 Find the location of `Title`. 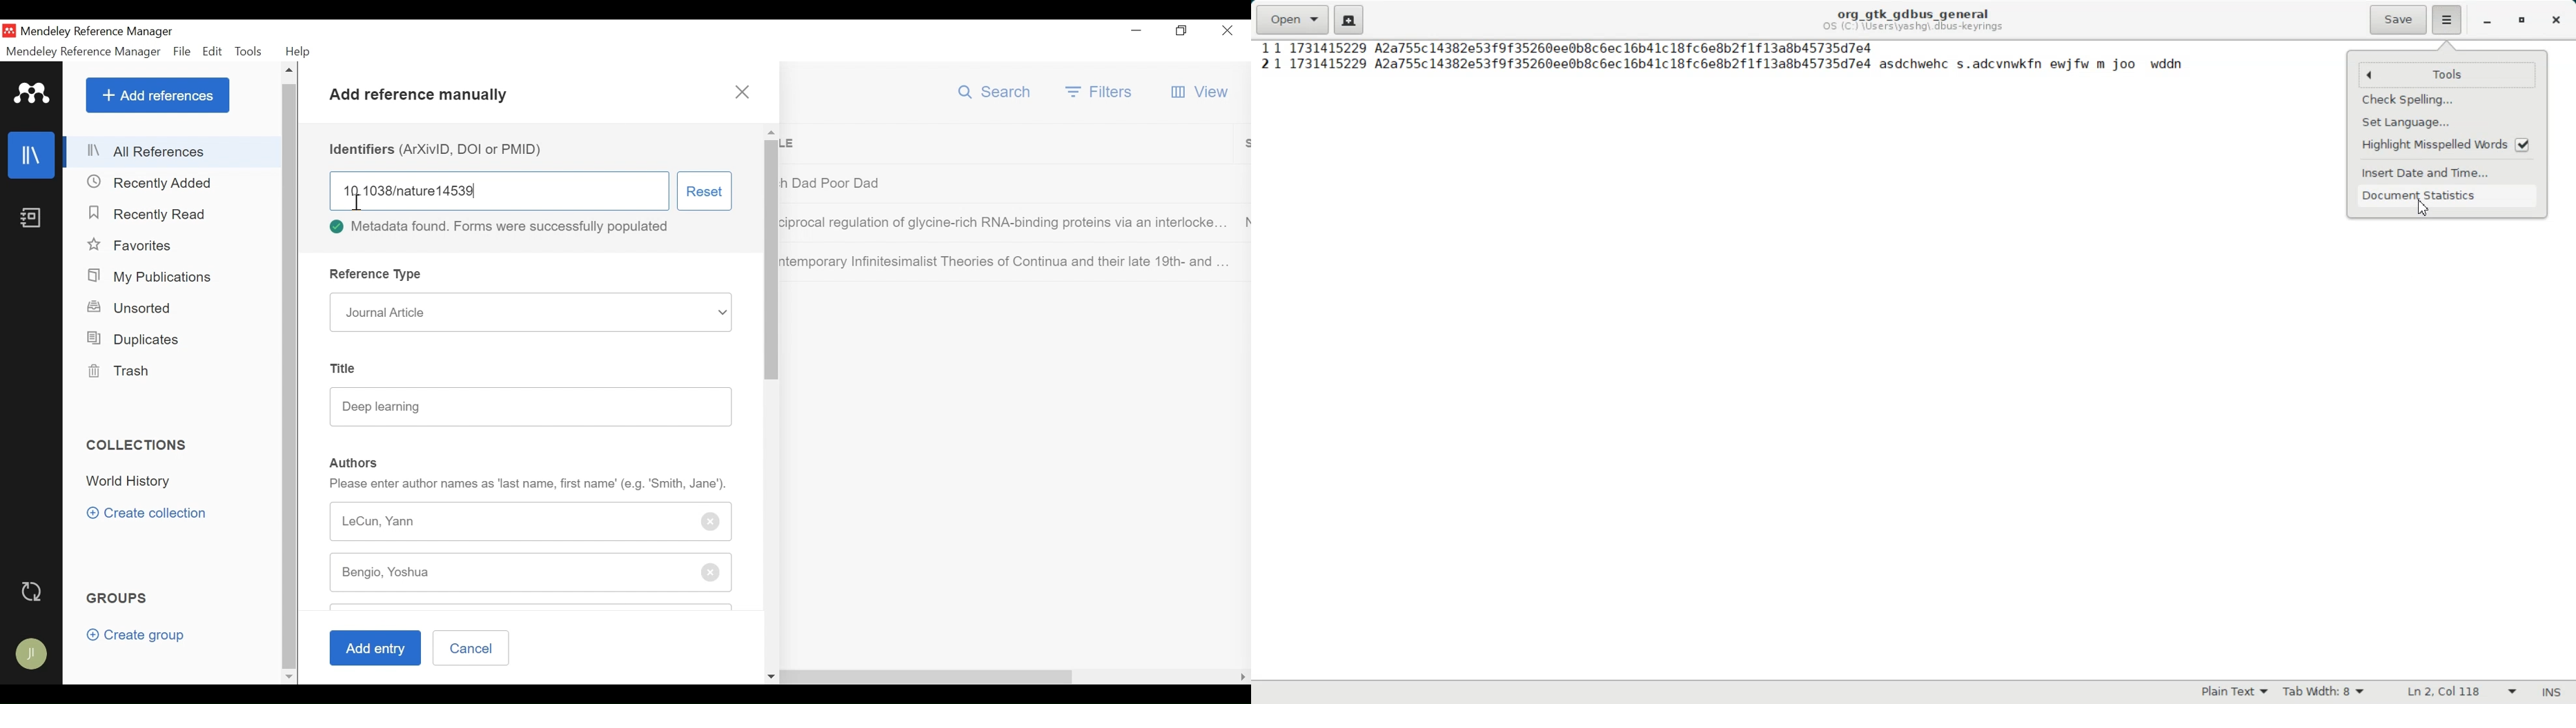

Title is located at coordinates (347, 368).